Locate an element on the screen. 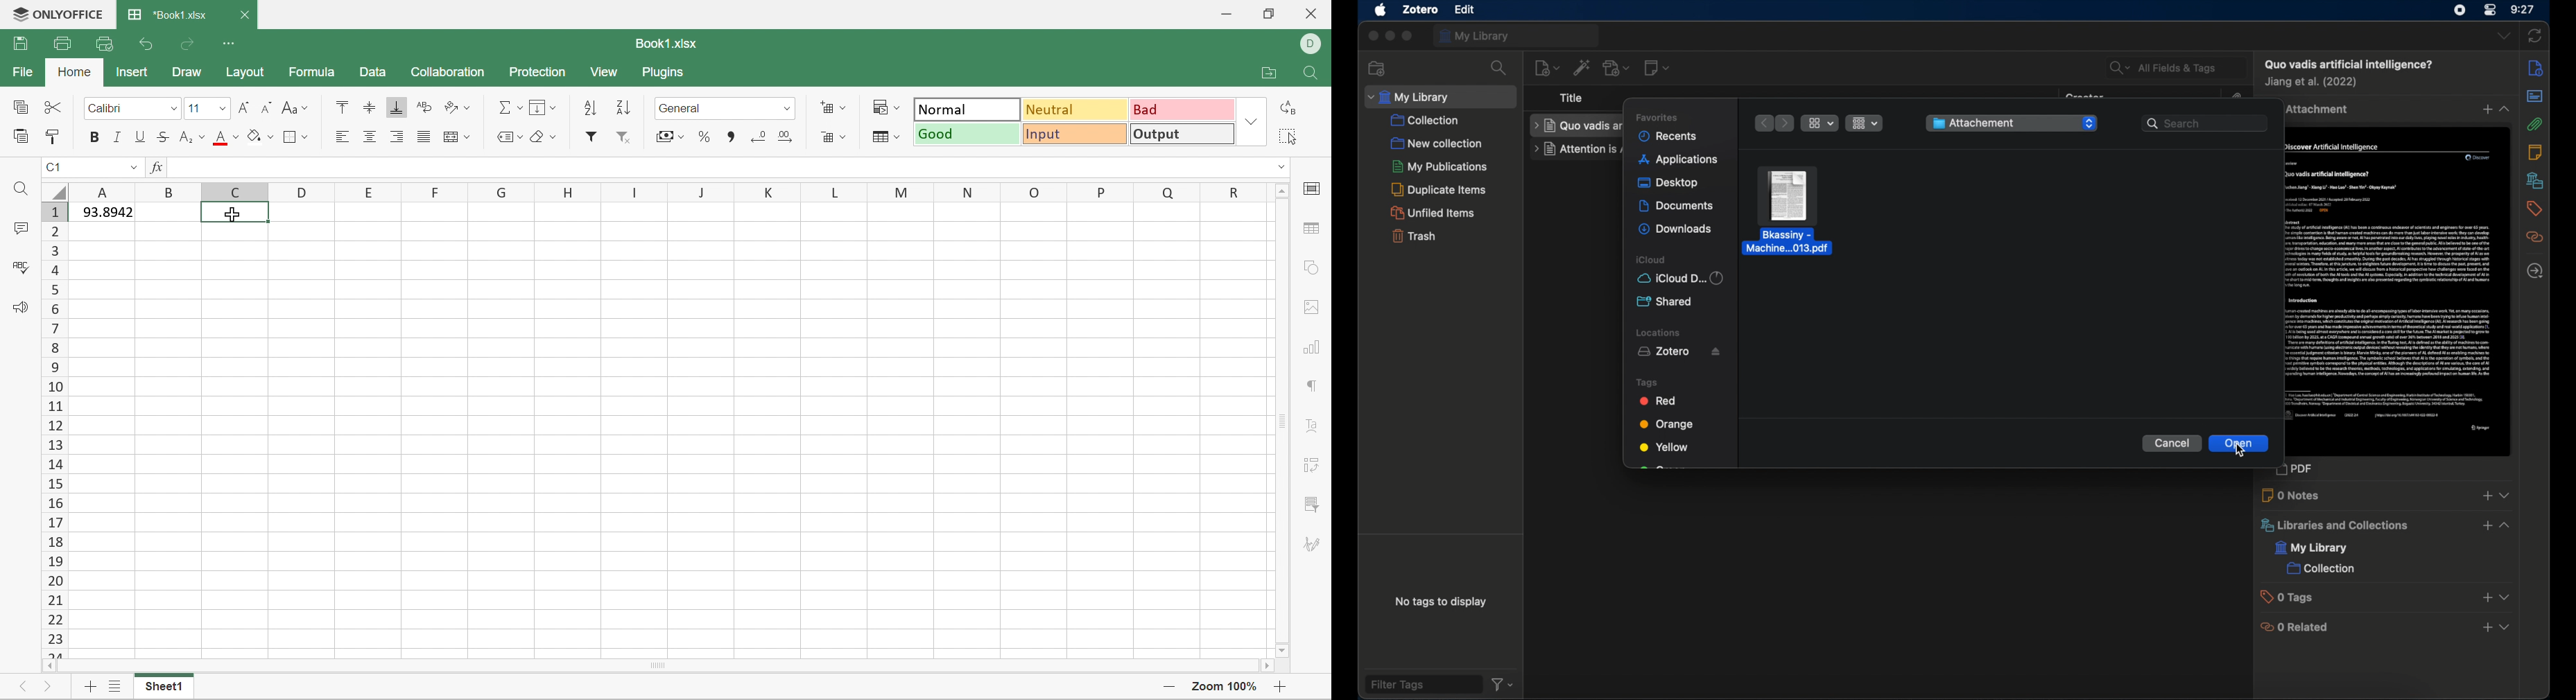 This screenshot has width=2576, height=700. my library dropdown is located at coordinates (1441, 97).